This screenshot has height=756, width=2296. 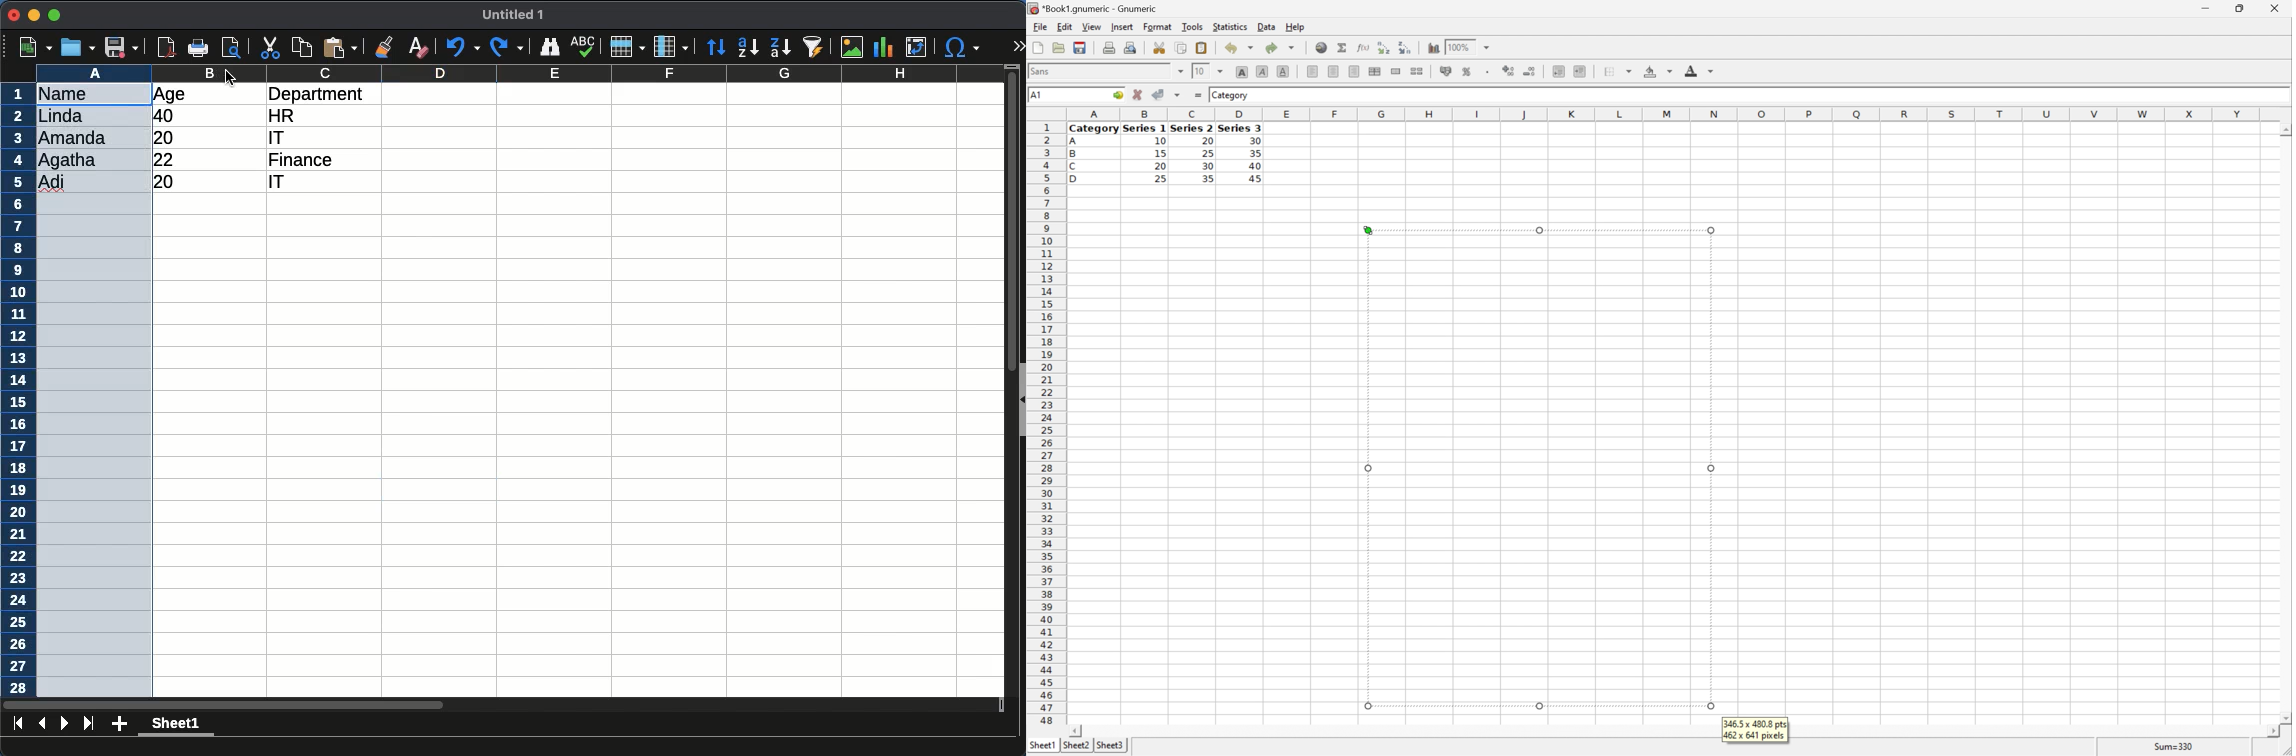 What do you see at coordinates (169, 95) in the screenshot?
I see `age` at bounding box center [169, 95].